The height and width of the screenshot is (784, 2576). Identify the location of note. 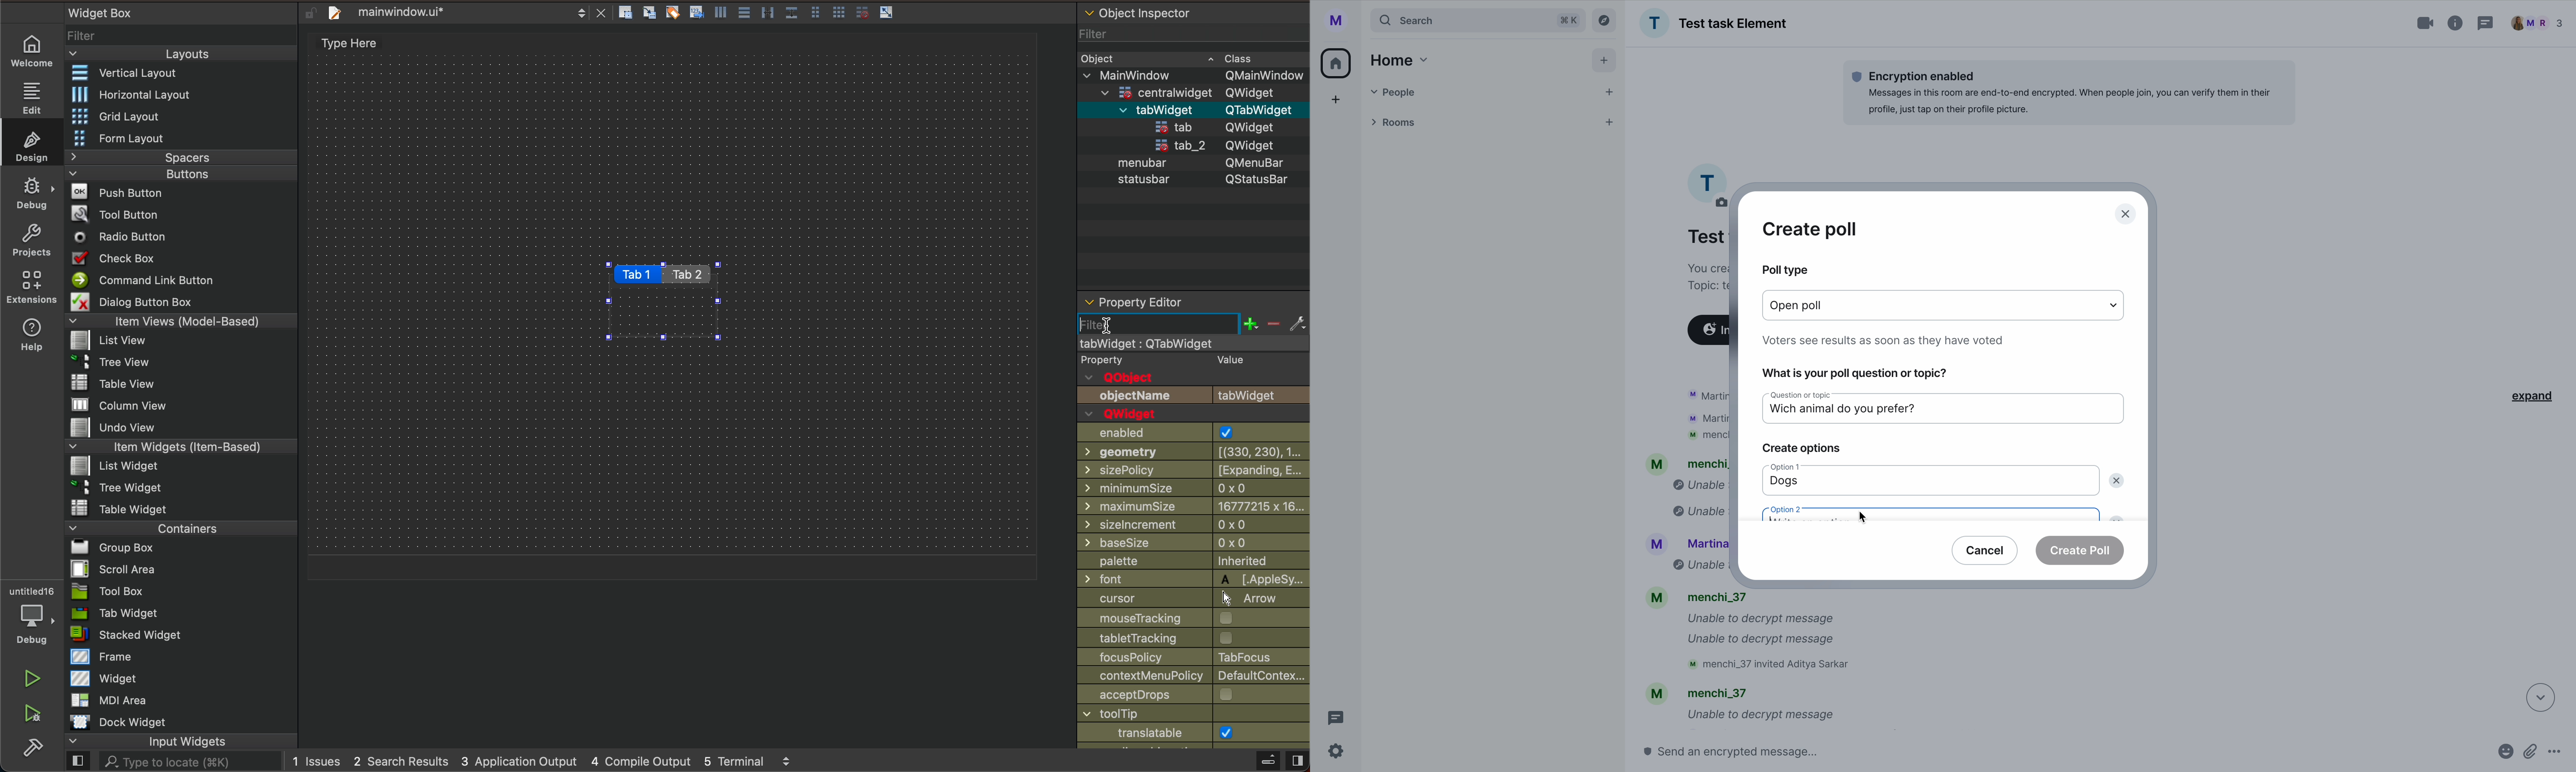
(1884, 339).